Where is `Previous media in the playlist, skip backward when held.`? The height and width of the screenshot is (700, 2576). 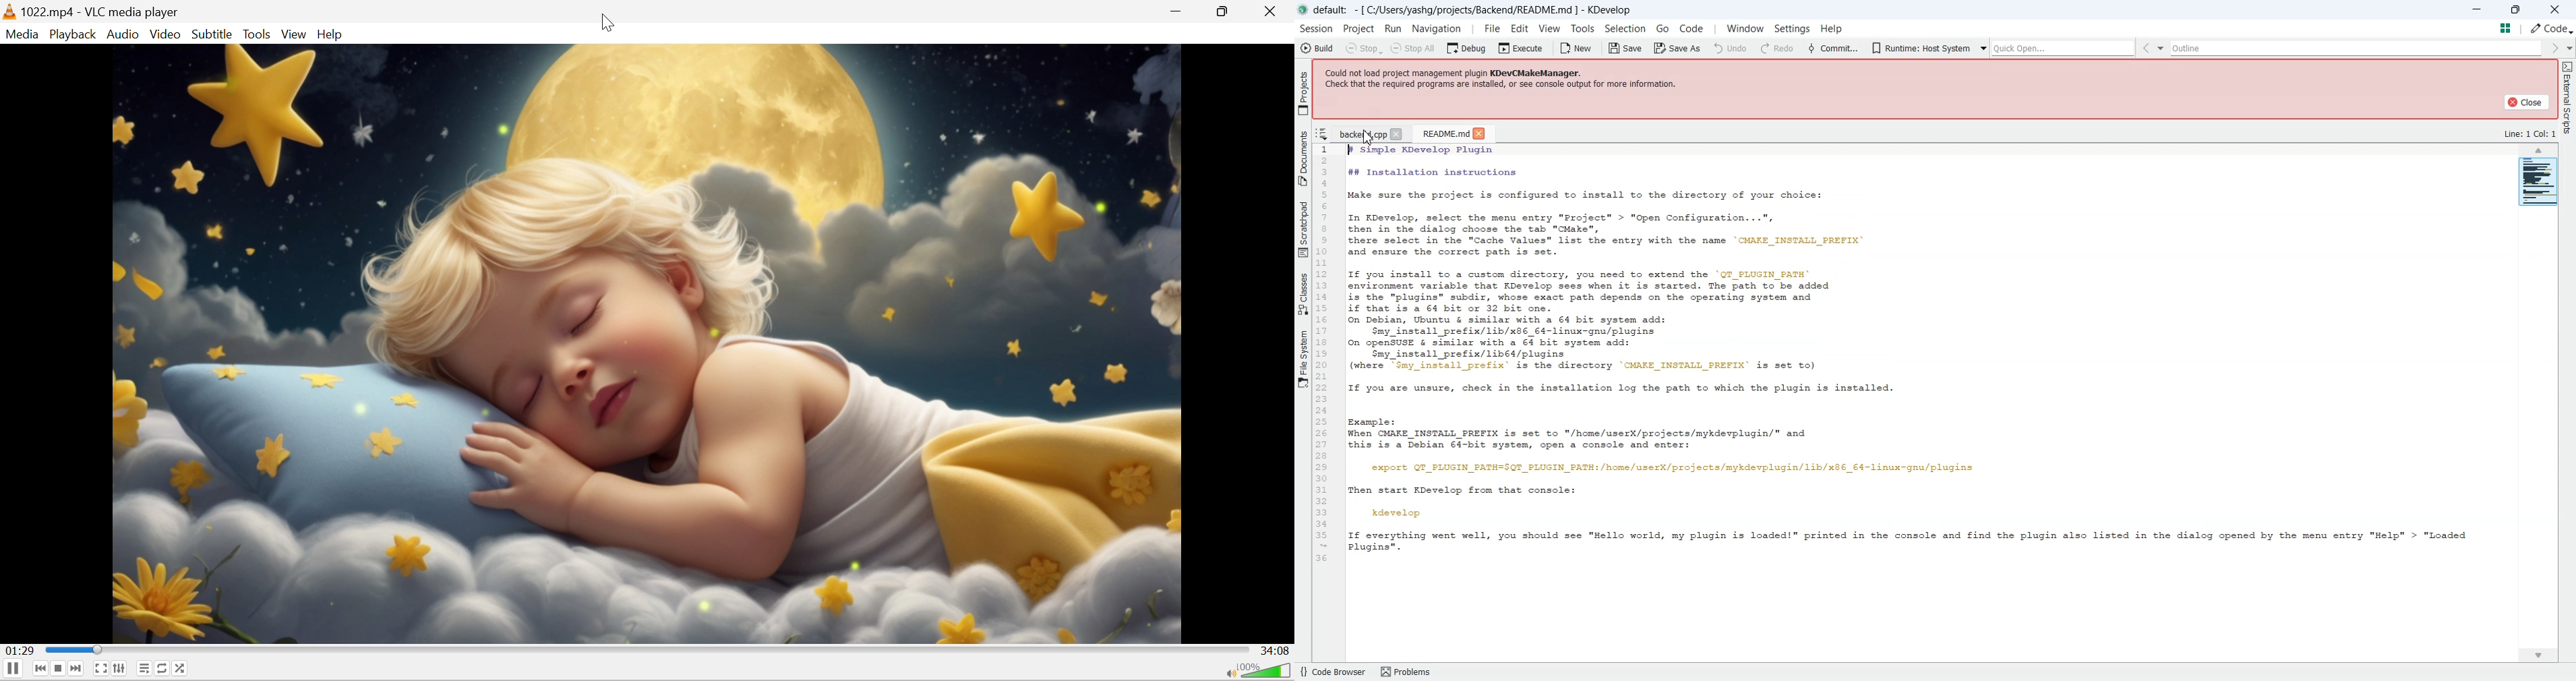 Previous media in the playlist, skip backward when held. is located at coordinates (43, 670).